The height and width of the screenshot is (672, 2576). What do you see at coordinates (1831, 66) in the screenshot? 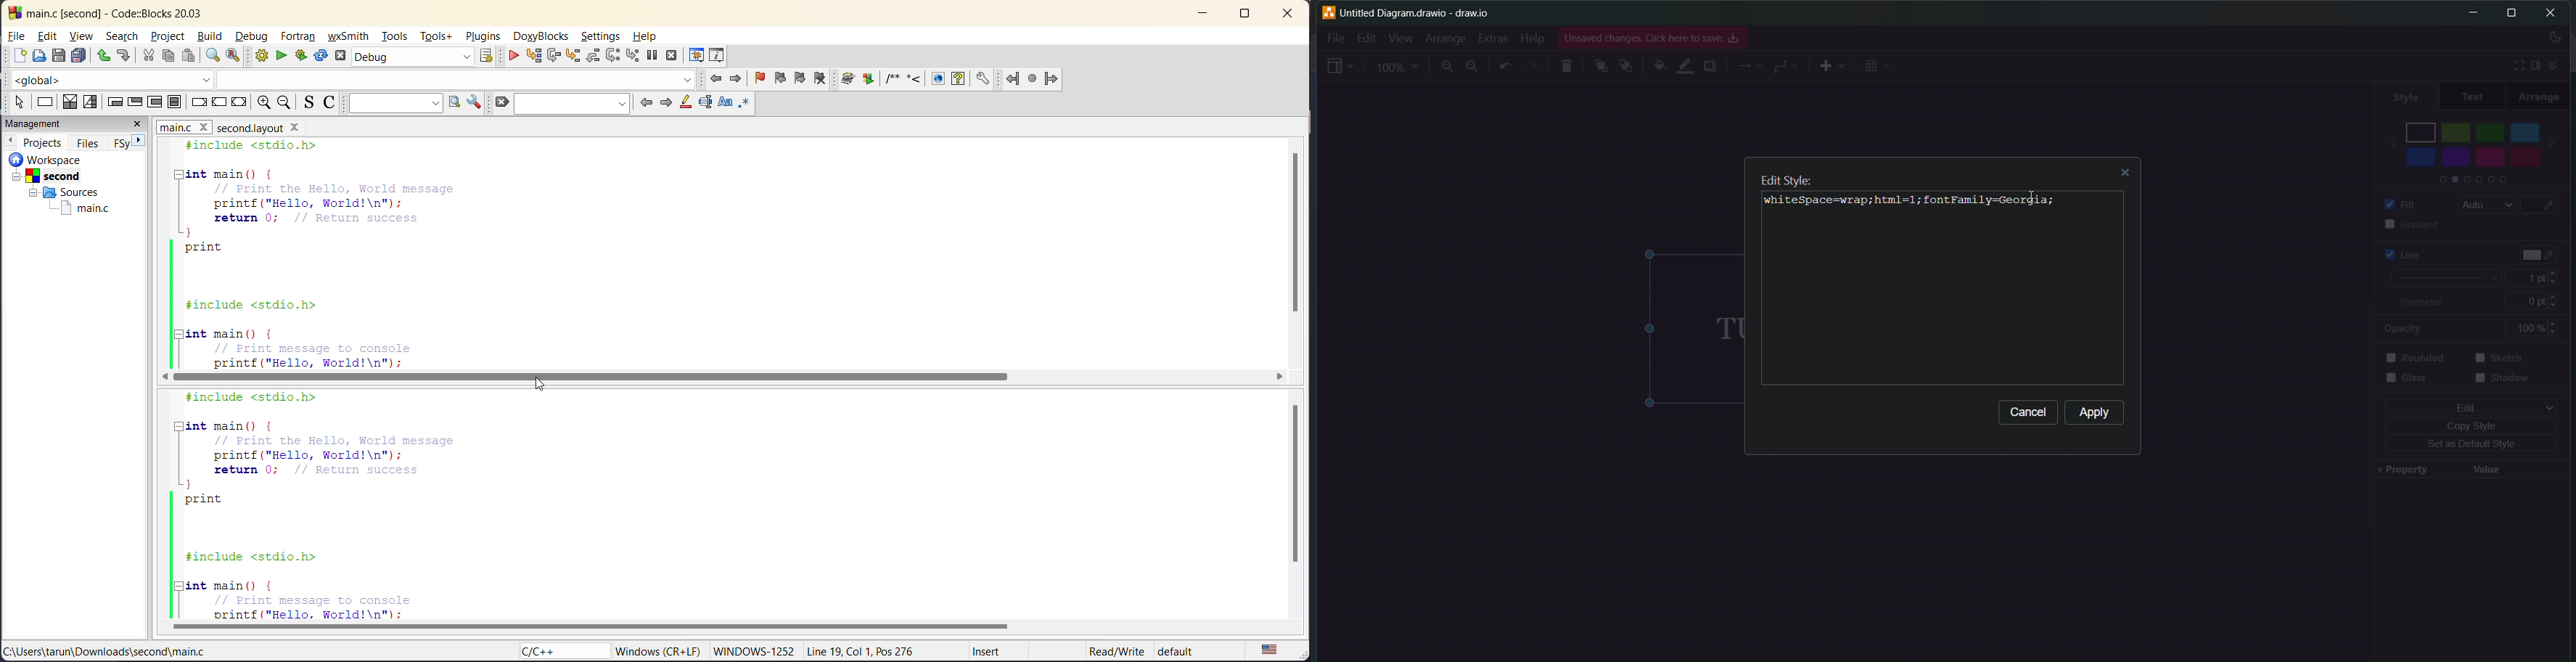
I see `add` at bounding box center [1831, 66].